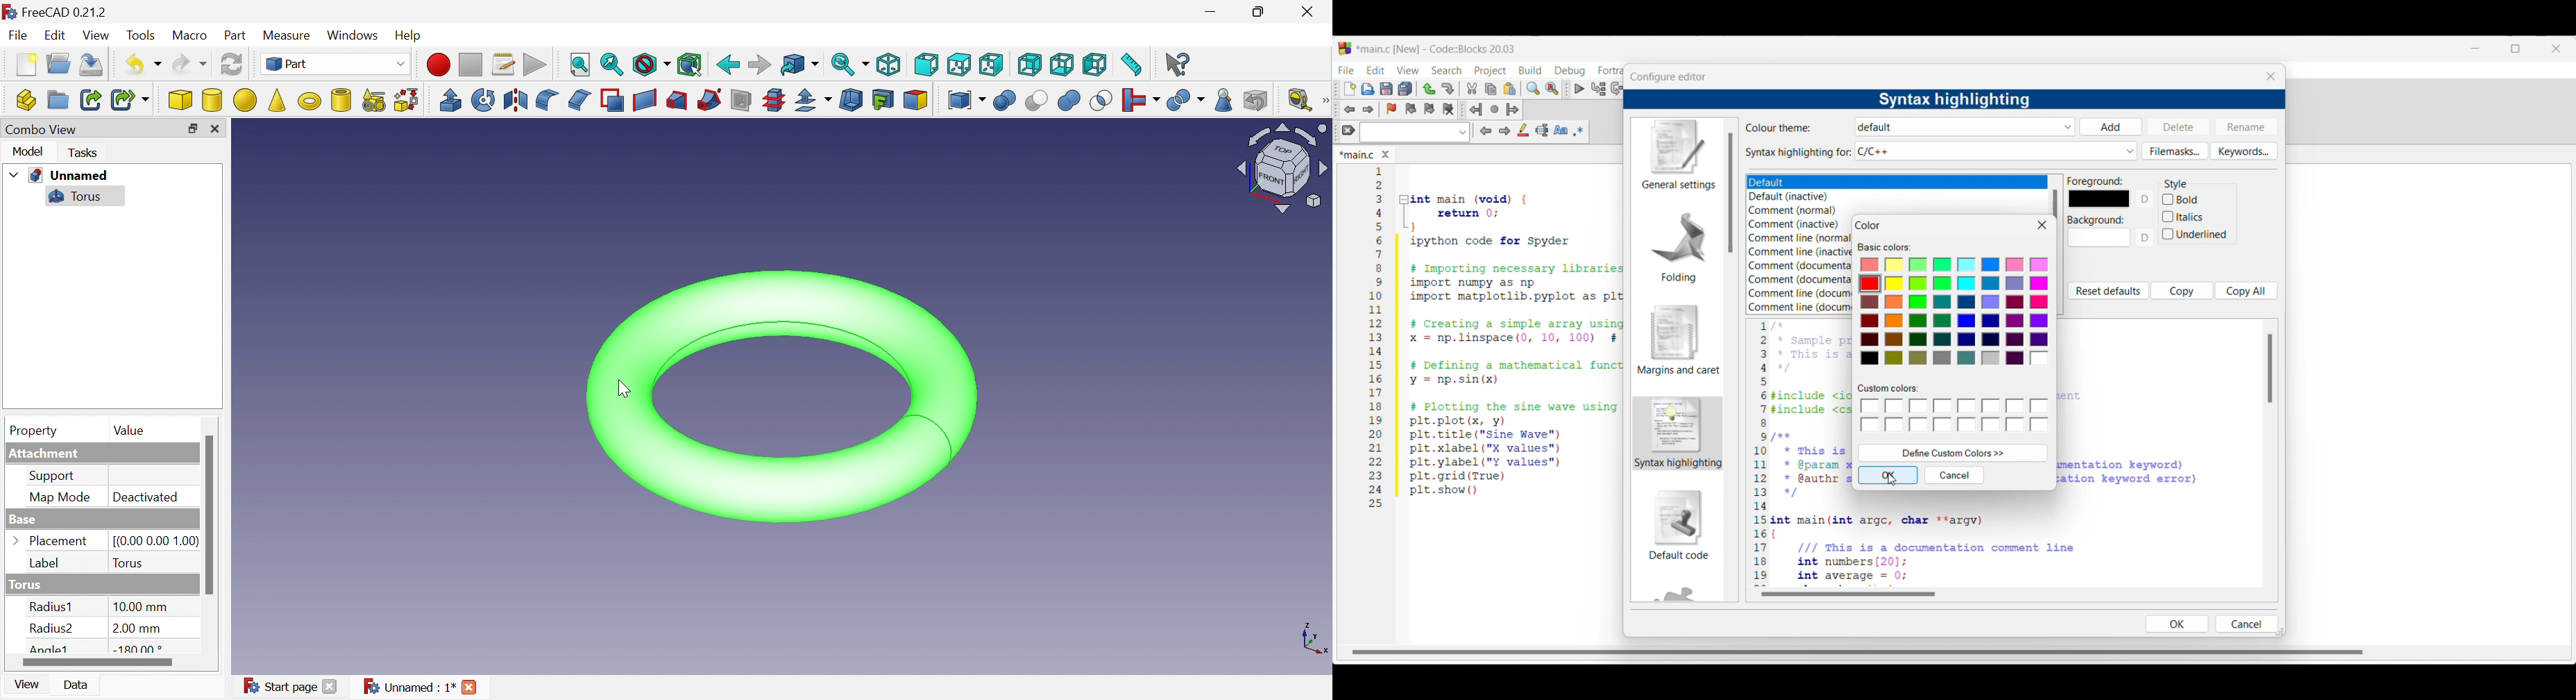  I want to click on Torus, so click(128, 562).